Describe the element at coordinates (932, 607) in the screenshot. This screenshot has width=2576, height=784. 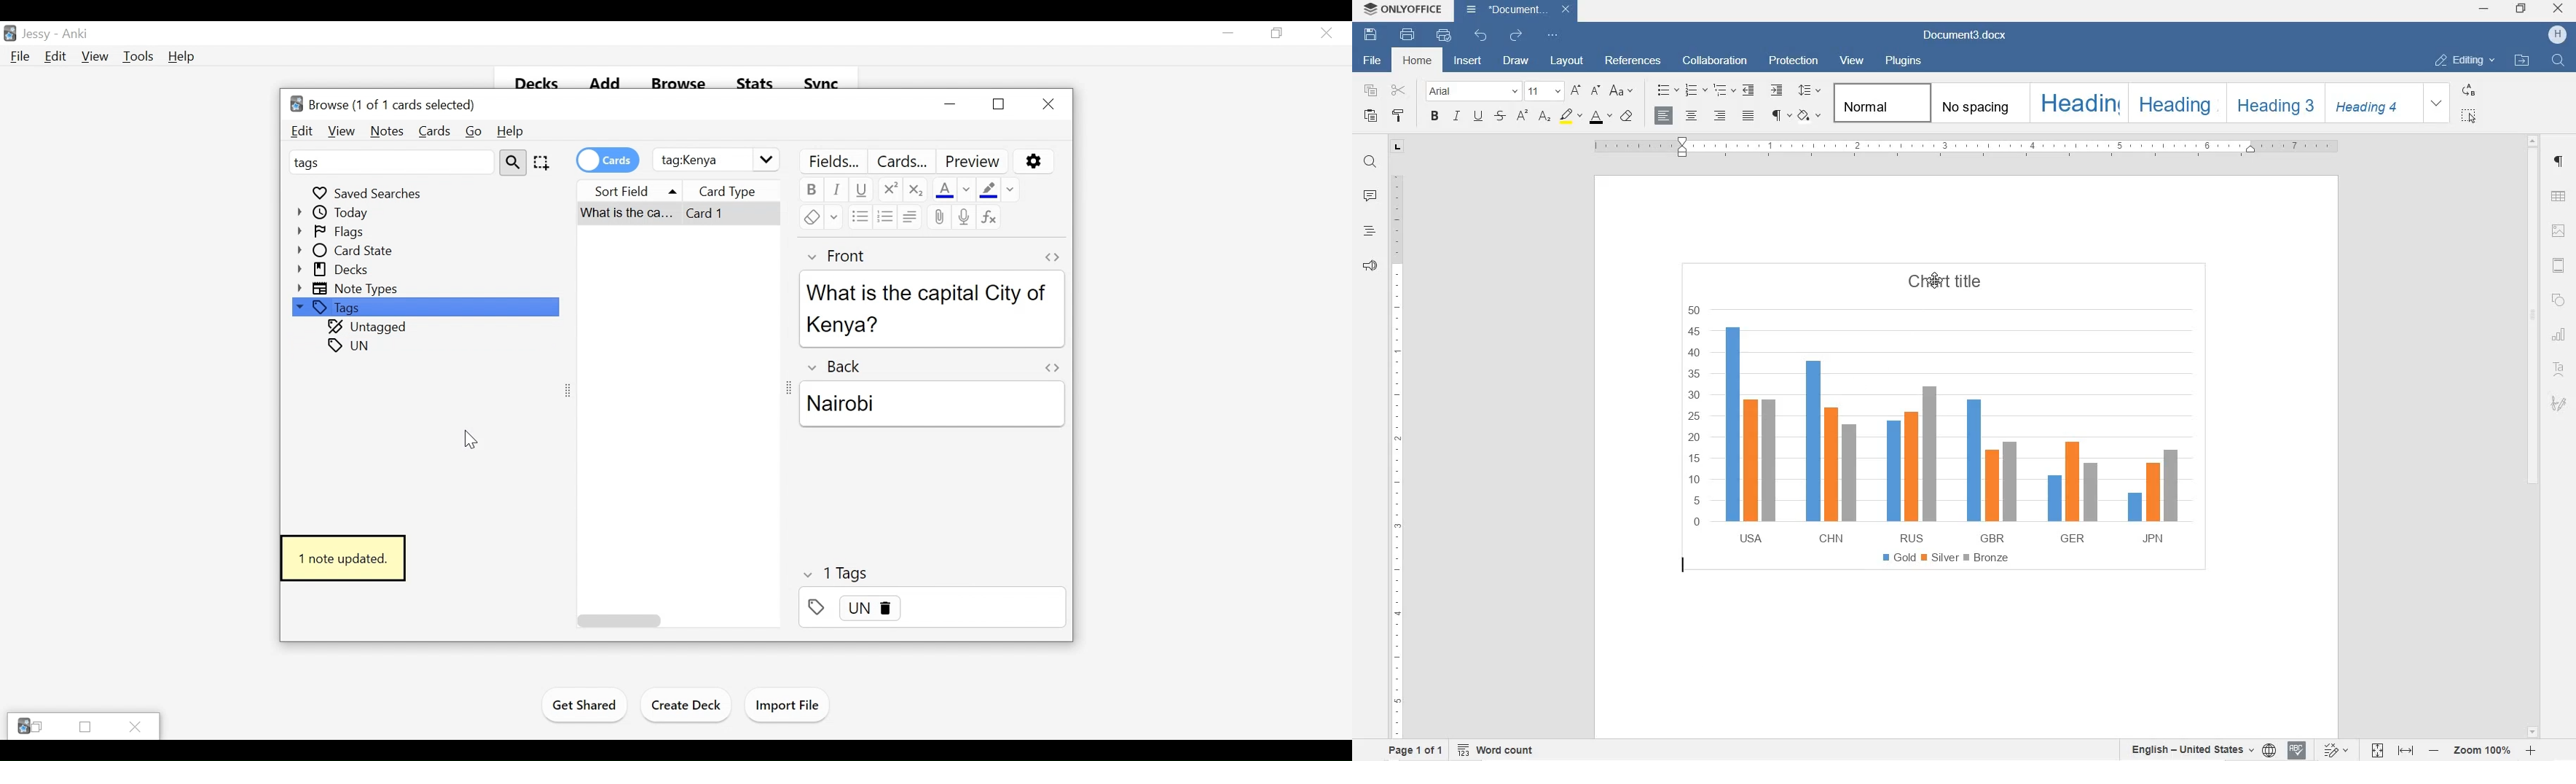
I see `UN` at that location.